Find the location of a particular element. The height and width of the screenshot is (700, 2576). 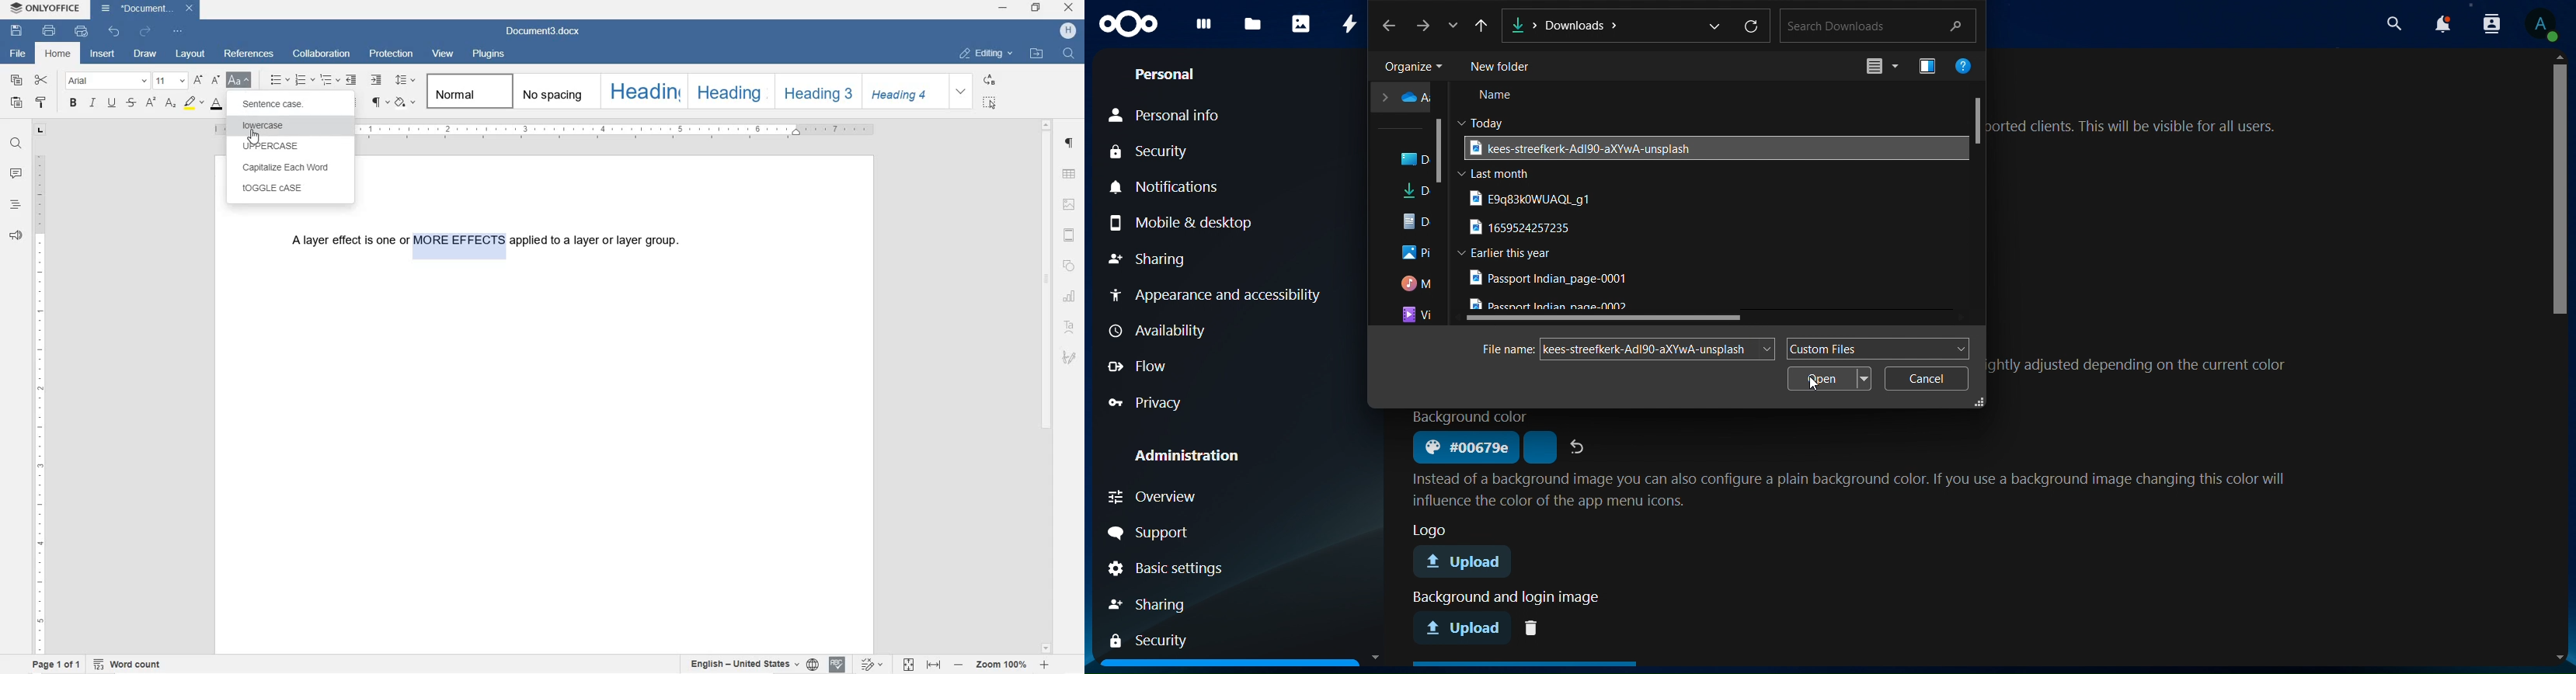

SAVE is located at coordinates (18, 32).